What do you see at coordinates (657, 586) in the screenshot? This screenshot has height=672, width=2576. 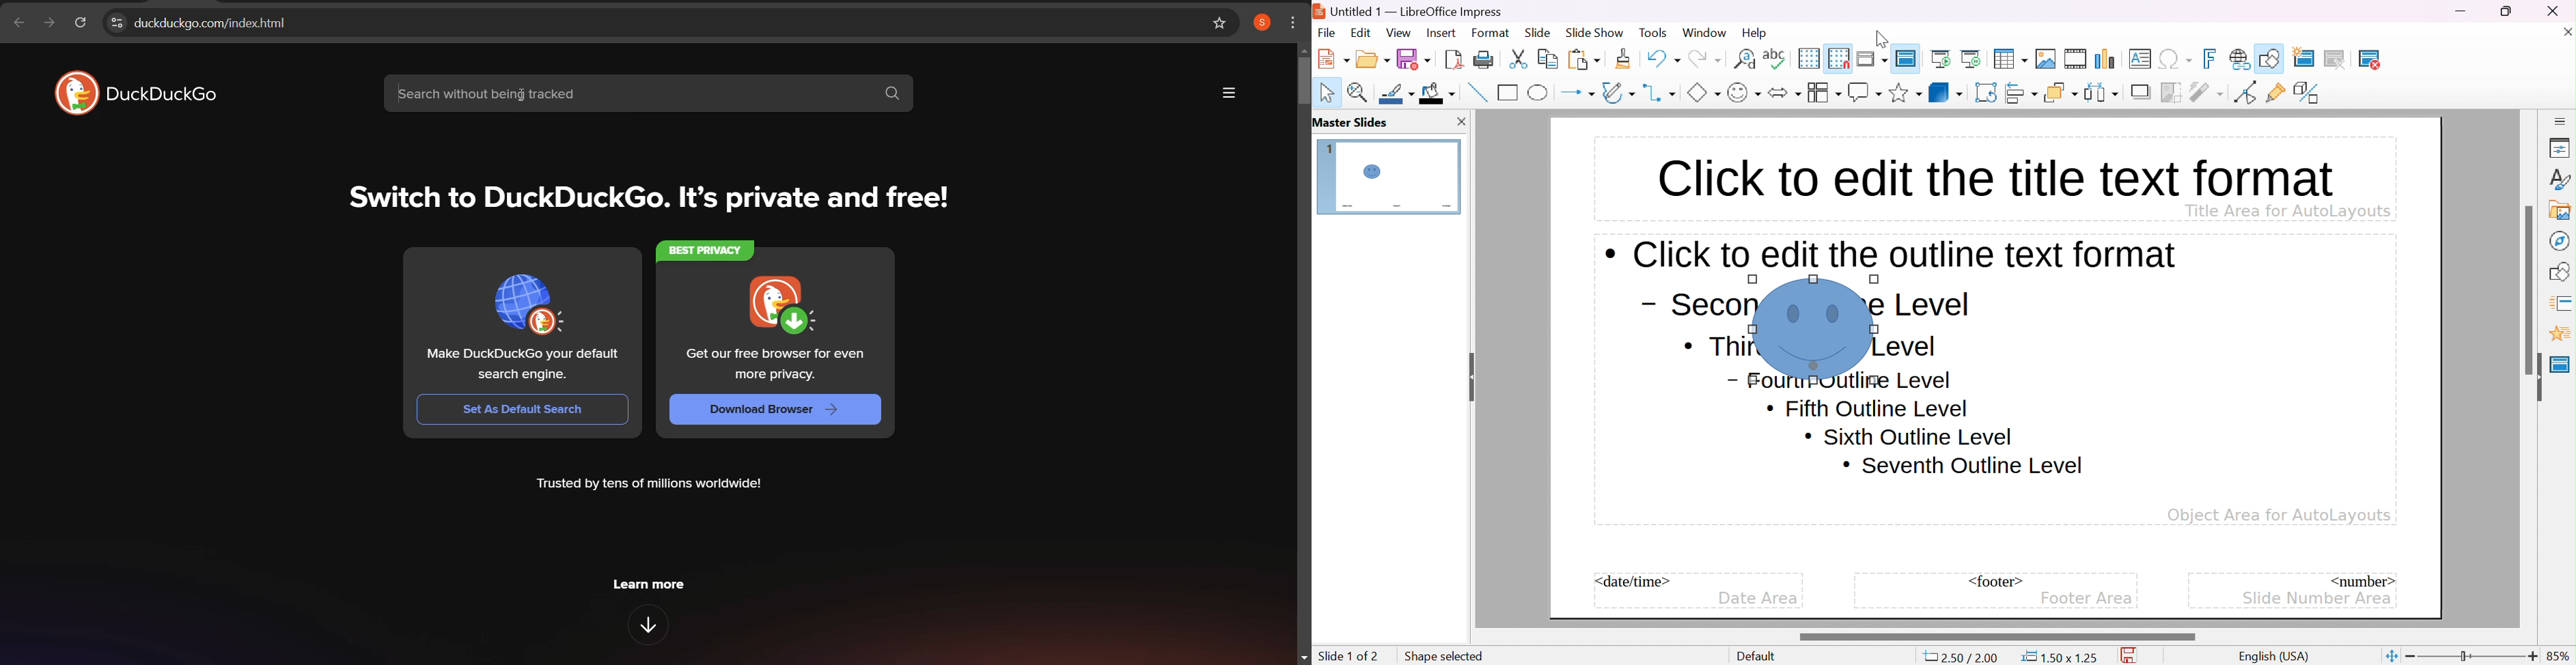 I see `learn more` at bounding box center [657, 586].